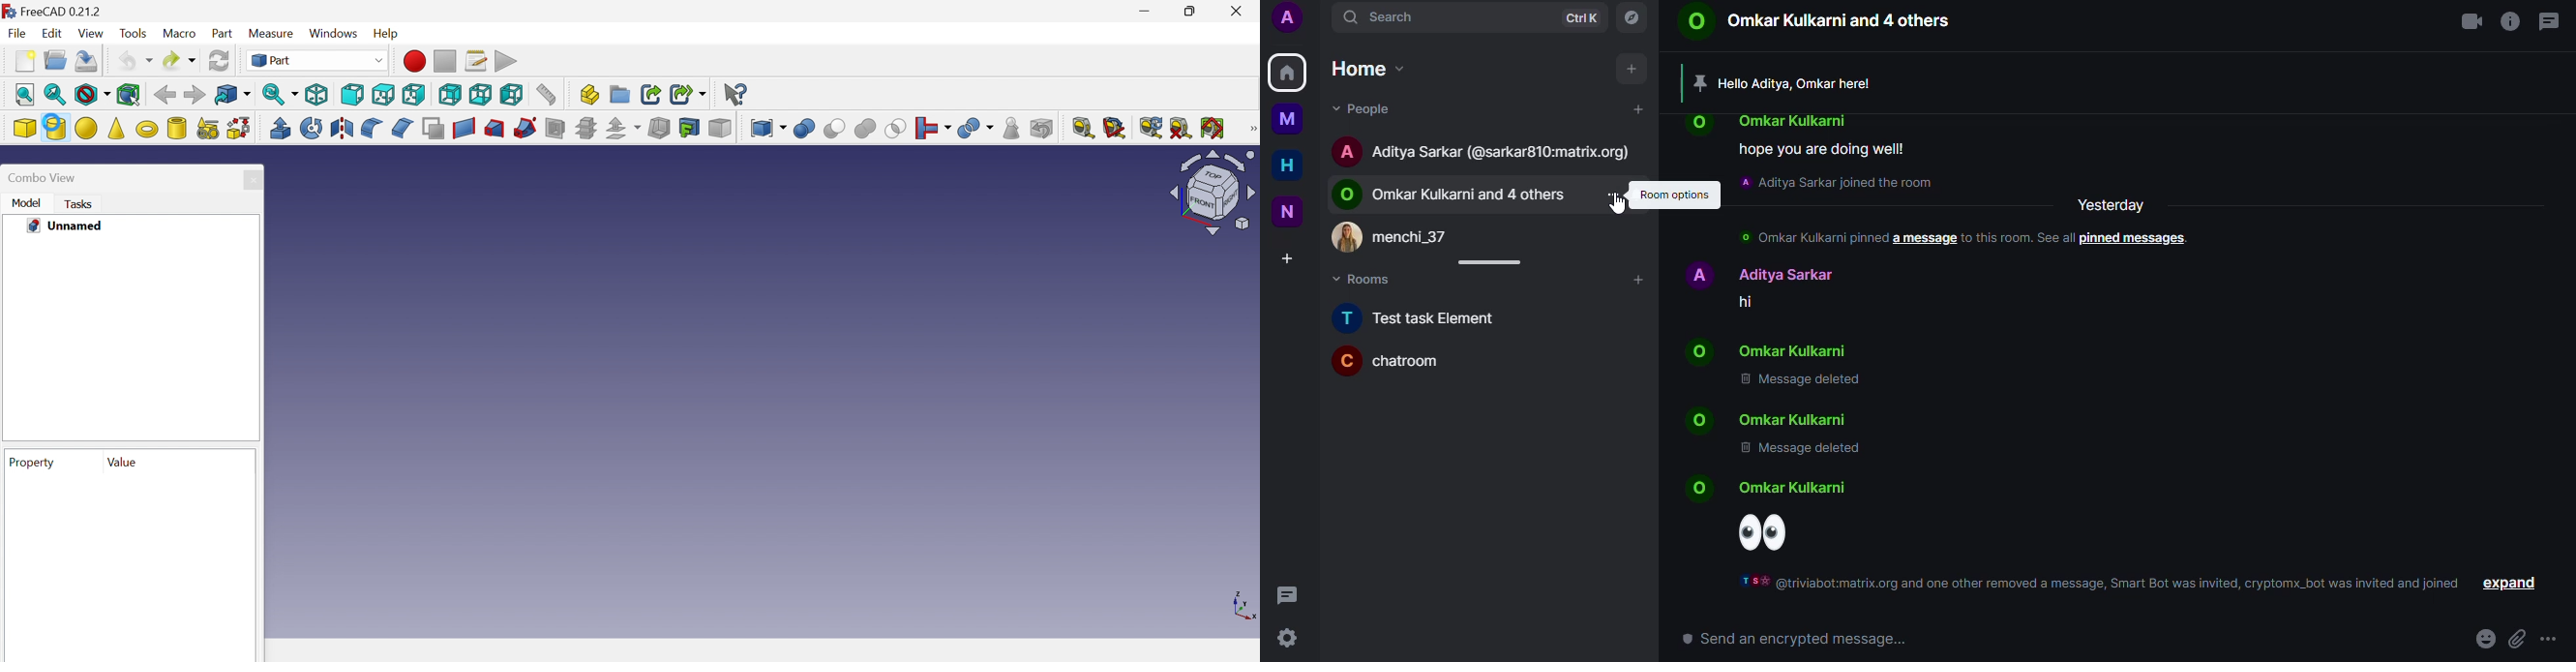 This screenshot has width=2576, height=672. I want to click on Tasks, so click(79, 204).